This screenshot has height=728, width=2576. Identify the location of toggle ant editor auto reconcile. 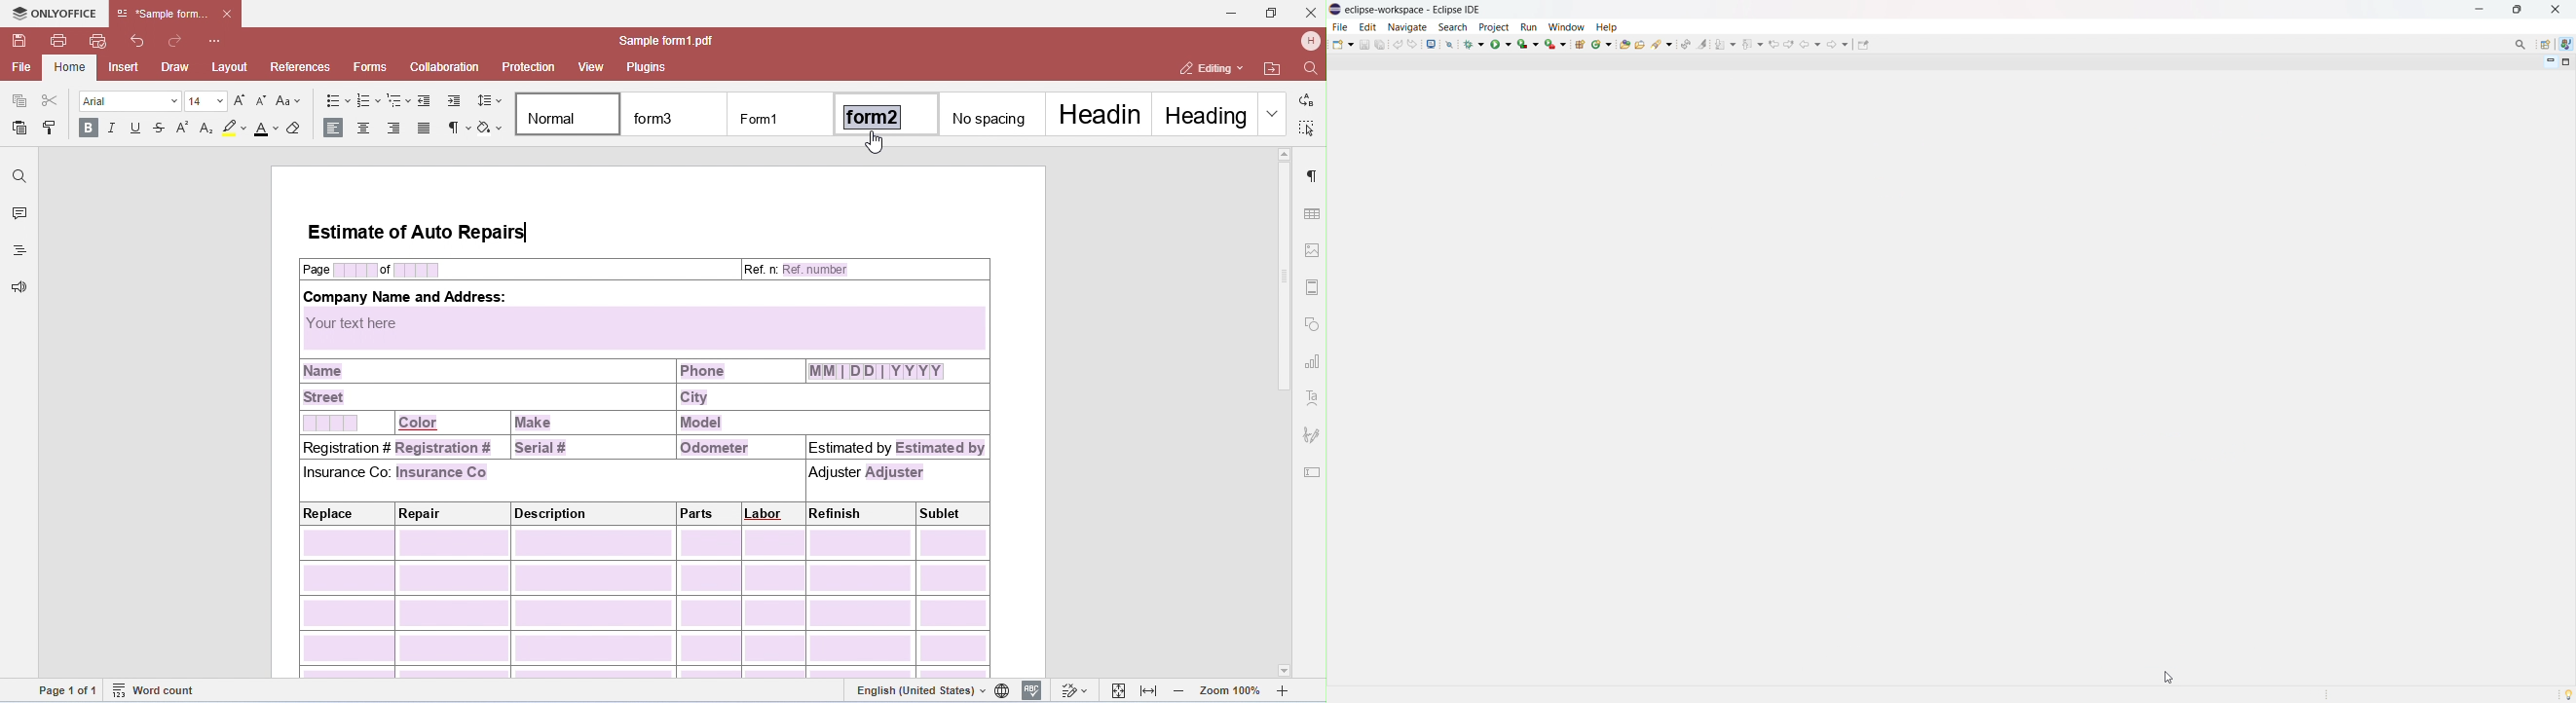
(1685, 44).